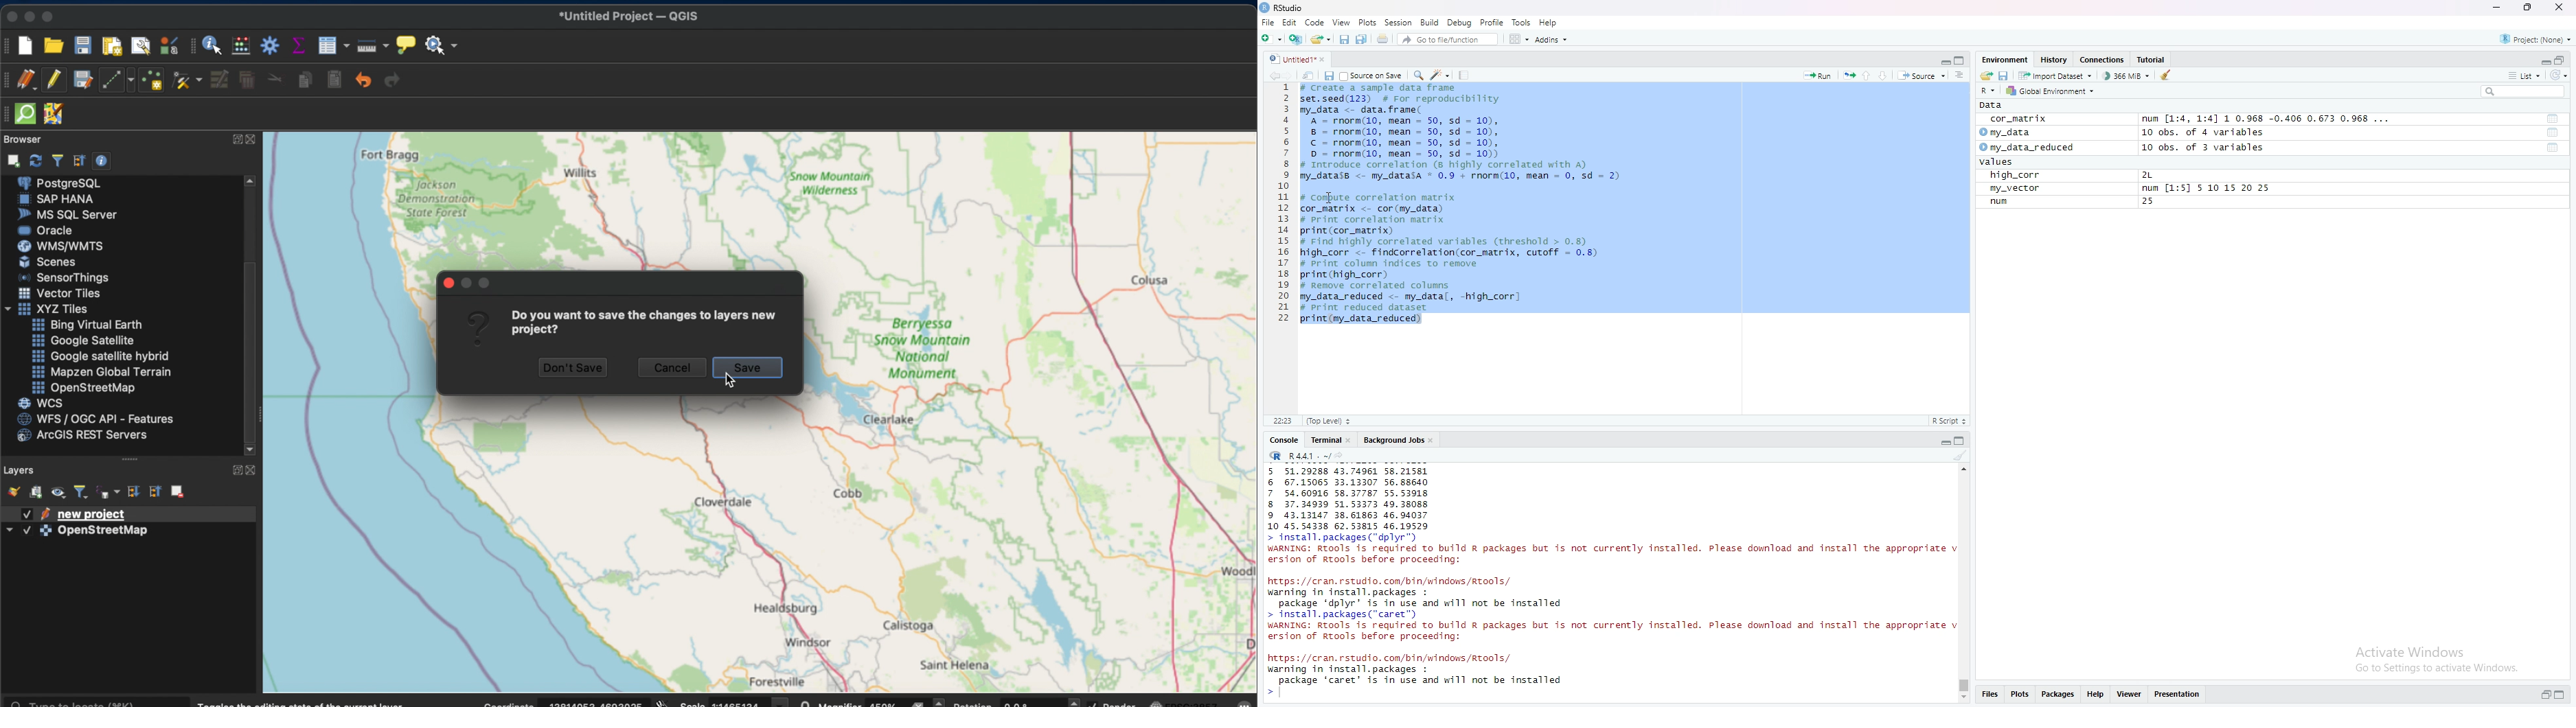  I want to click on Plots, so click(2019, 694).